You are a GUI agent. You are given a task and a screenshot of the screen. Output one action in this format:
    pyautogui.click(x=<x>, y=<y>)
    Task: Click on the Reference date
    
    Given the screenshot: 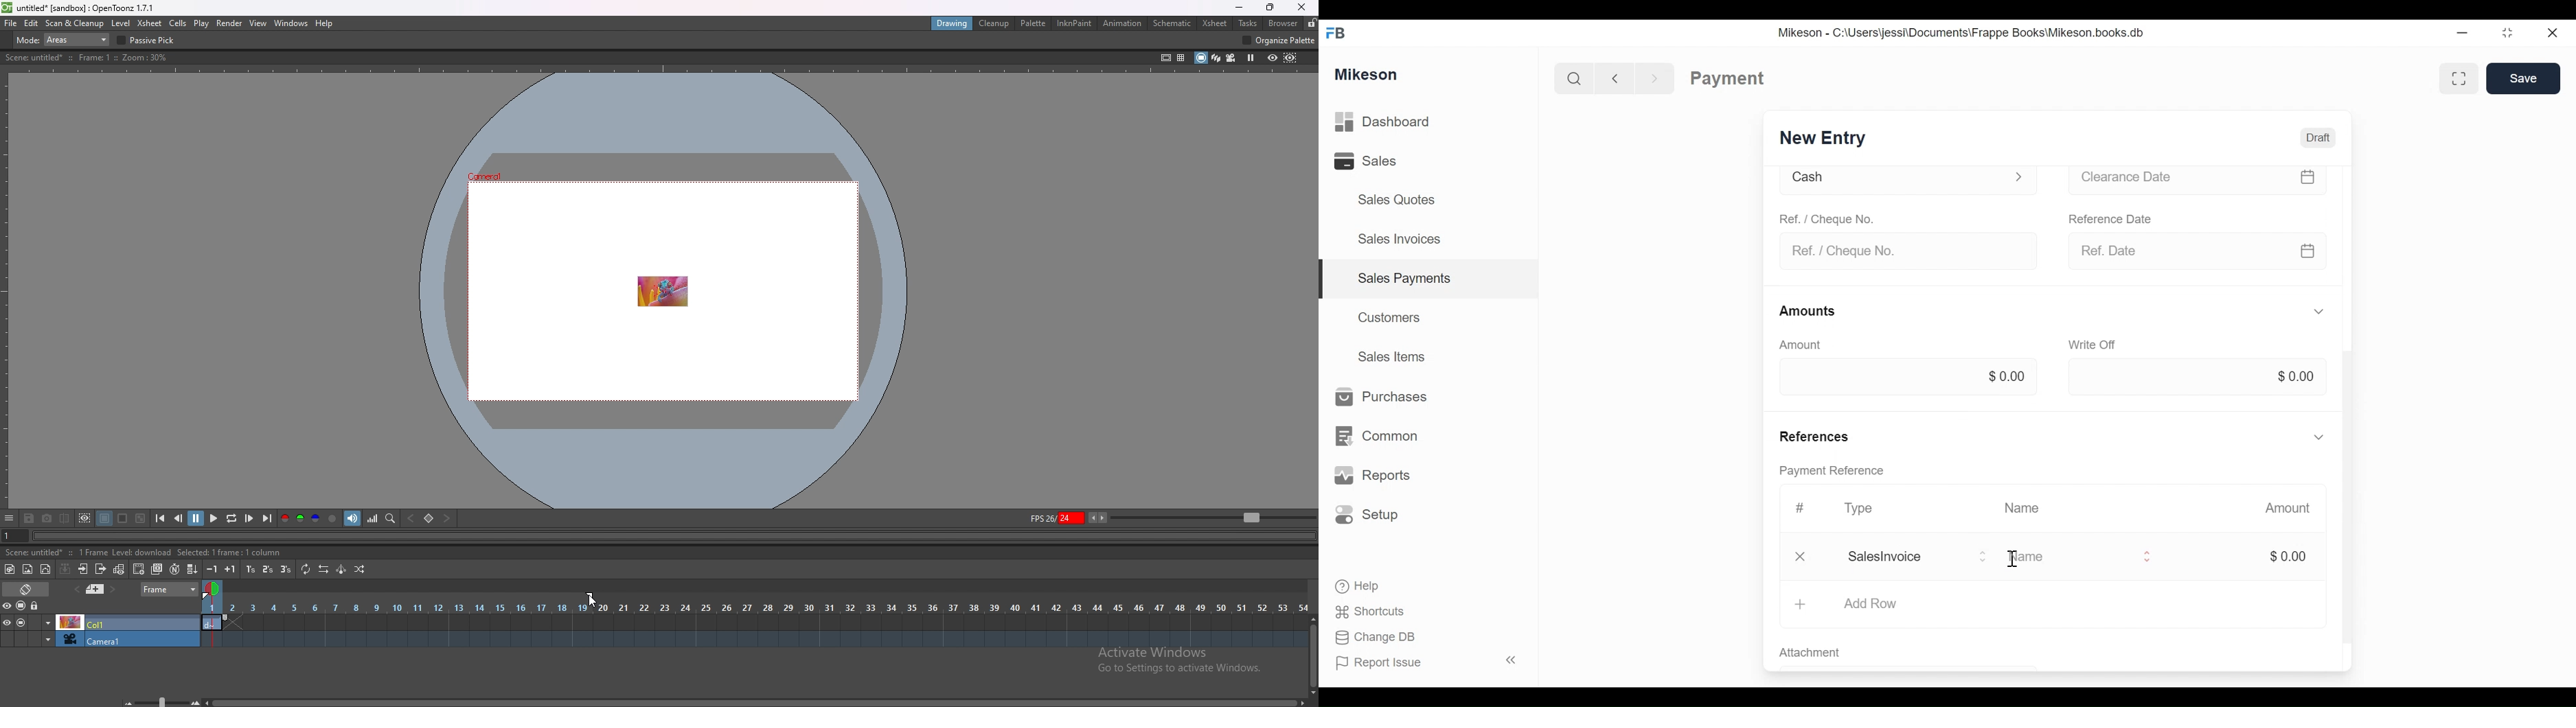 What is the action you would take?
    pyautogui.click(x=2111, y=218)
    